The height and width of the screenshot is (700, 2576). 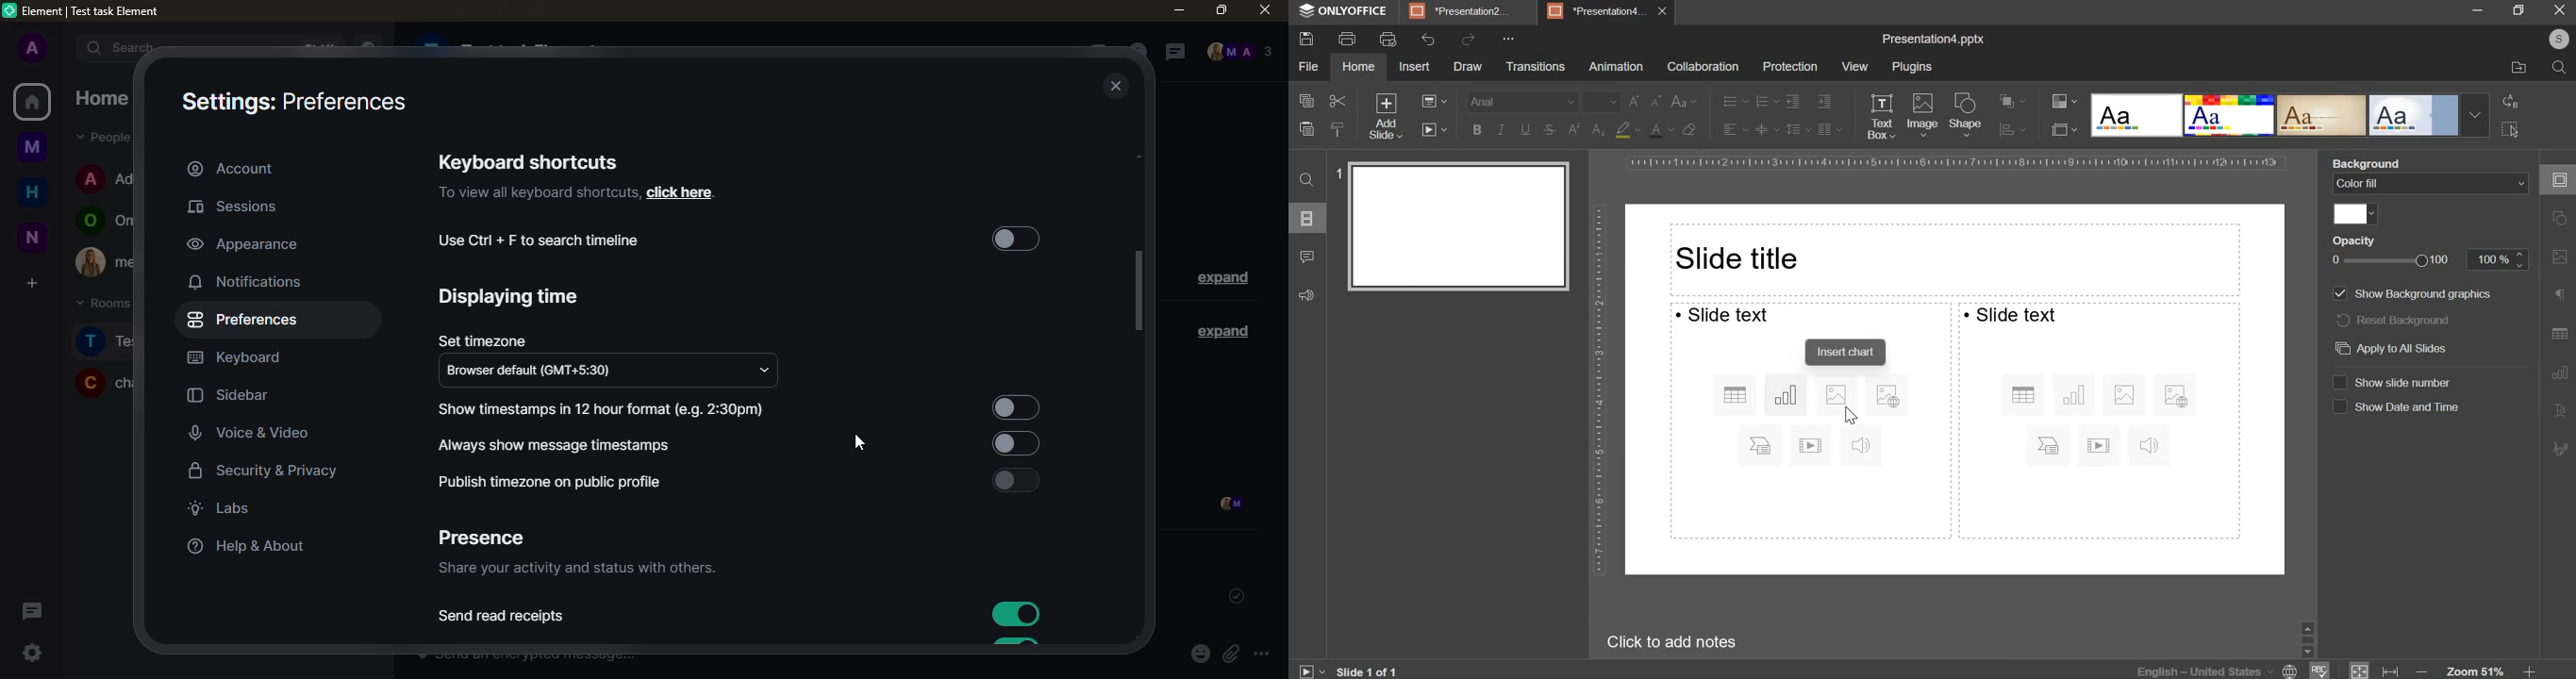 What do you see at coordinates (859, 446) in the screenshot?
I see `cursor` at bounding box center [859, 446].